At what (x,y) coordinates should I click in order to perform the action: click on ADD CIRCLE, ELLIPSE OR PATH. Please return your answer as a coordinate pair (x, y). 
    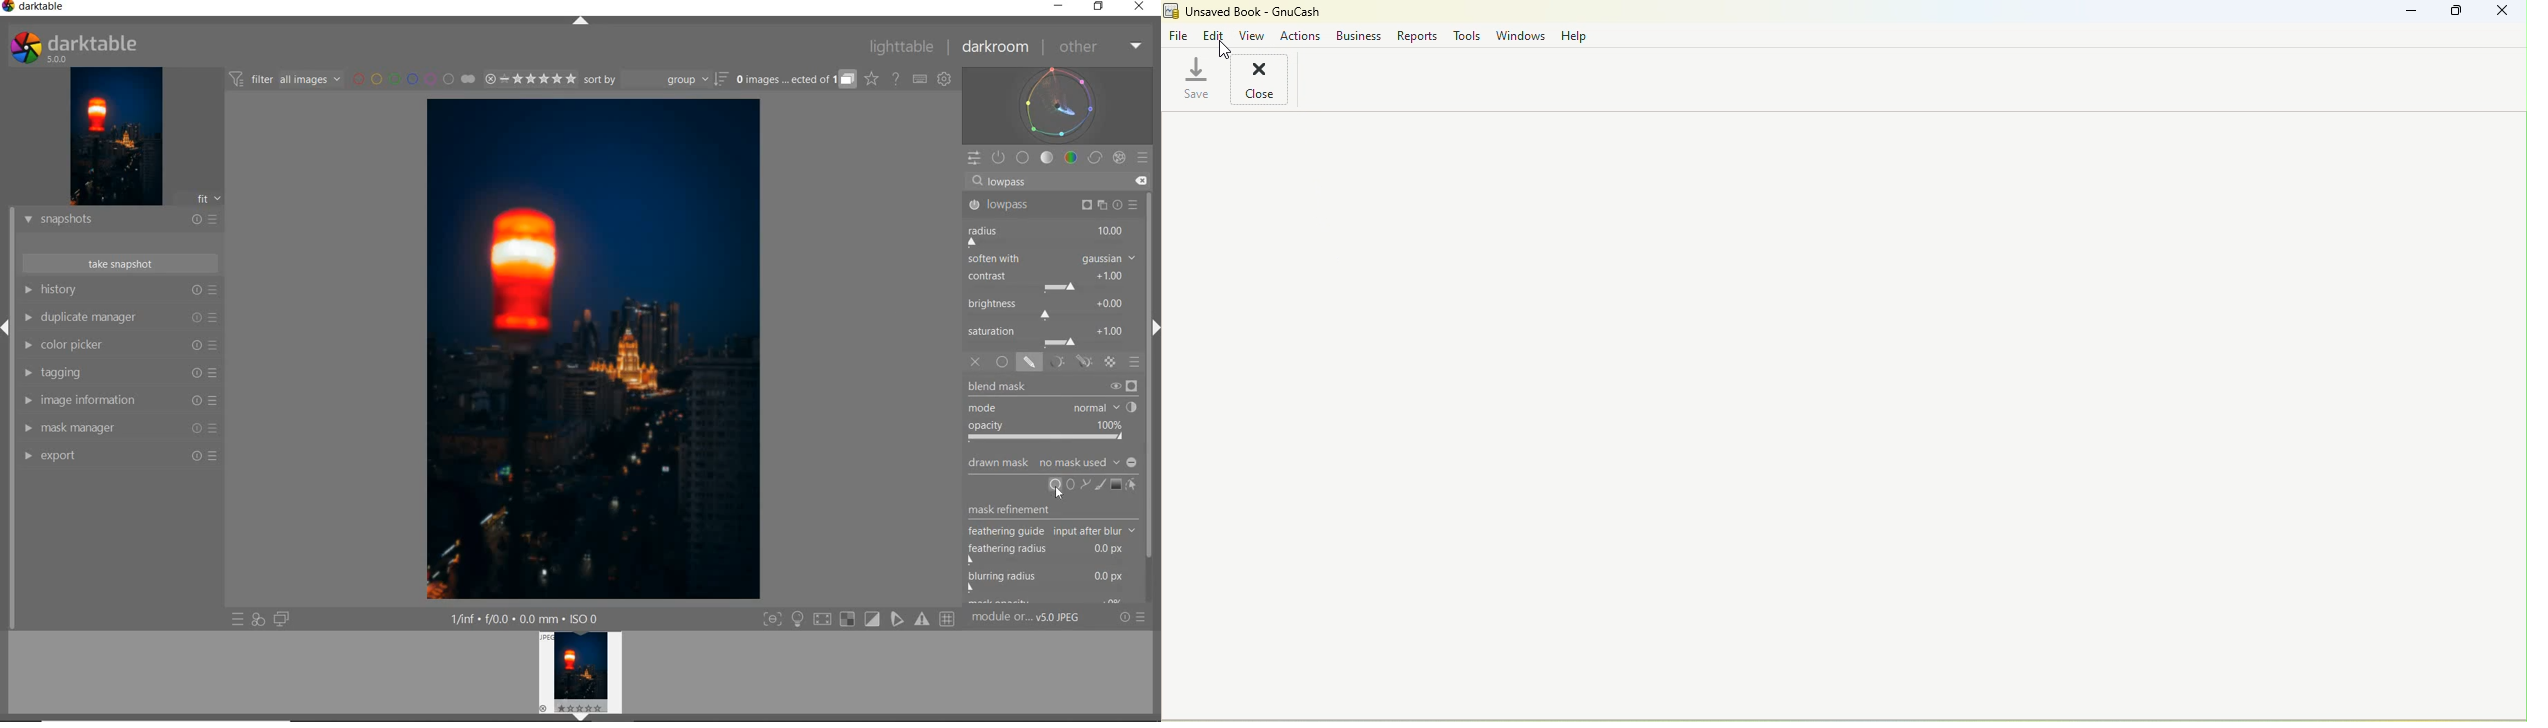
    Looking at the image, I should click on (1068, 483).